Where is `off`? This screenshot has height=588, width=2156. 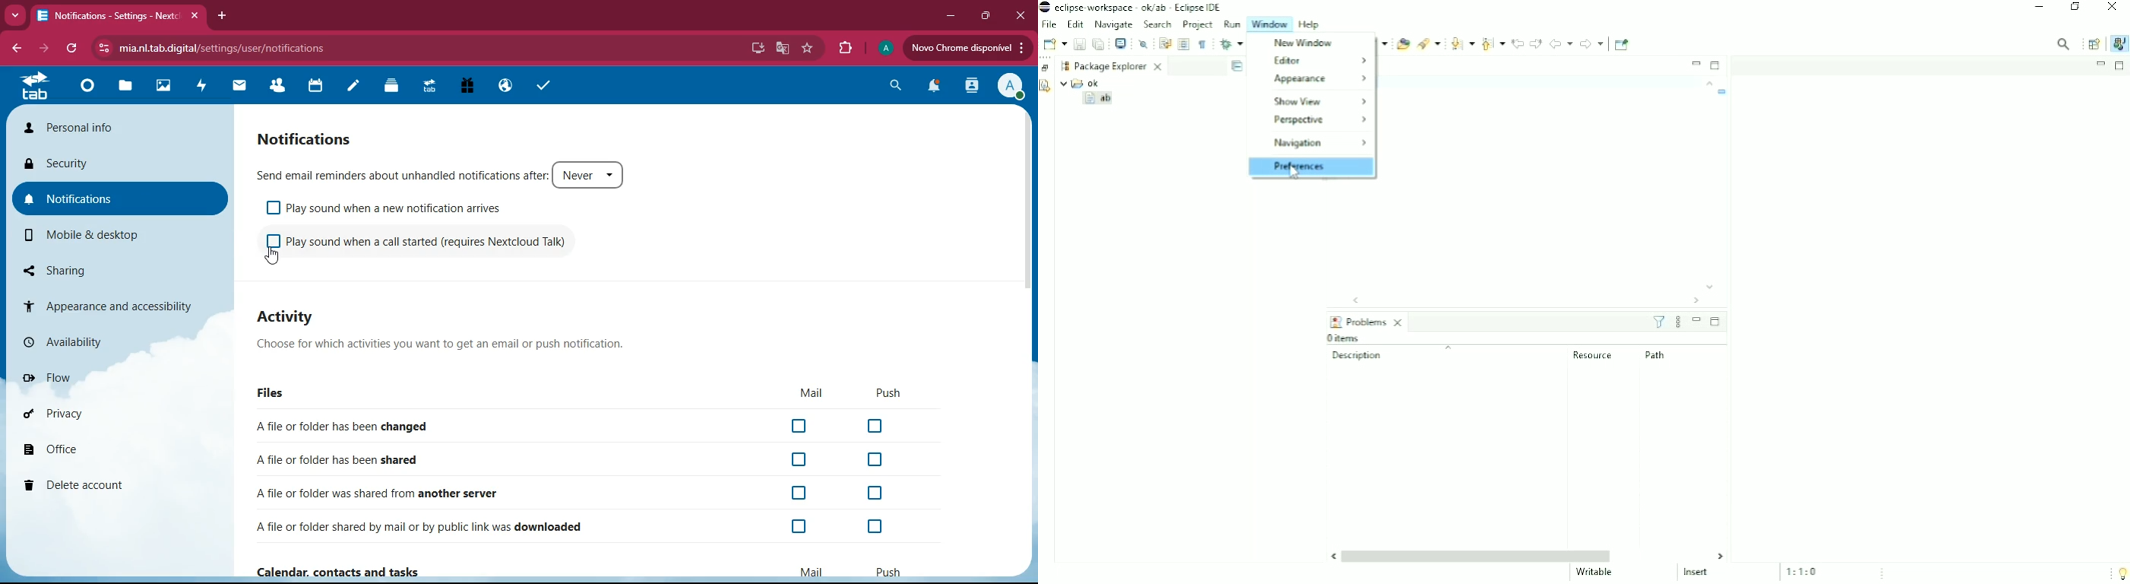 off is located at coordinates (801, 427).